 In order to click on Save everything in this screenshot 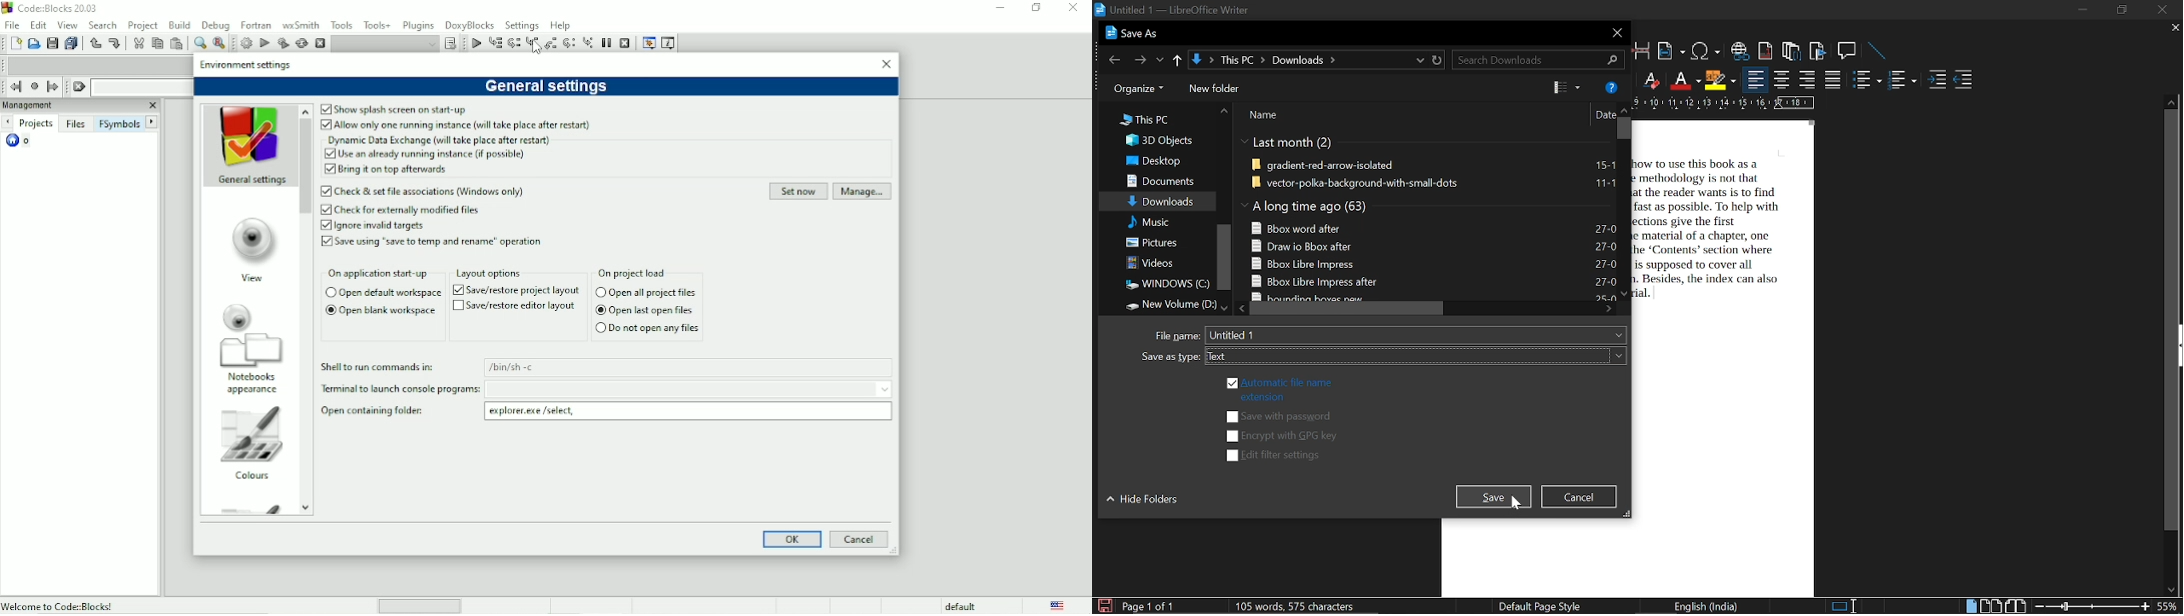, I will do `click(70, 44)`.